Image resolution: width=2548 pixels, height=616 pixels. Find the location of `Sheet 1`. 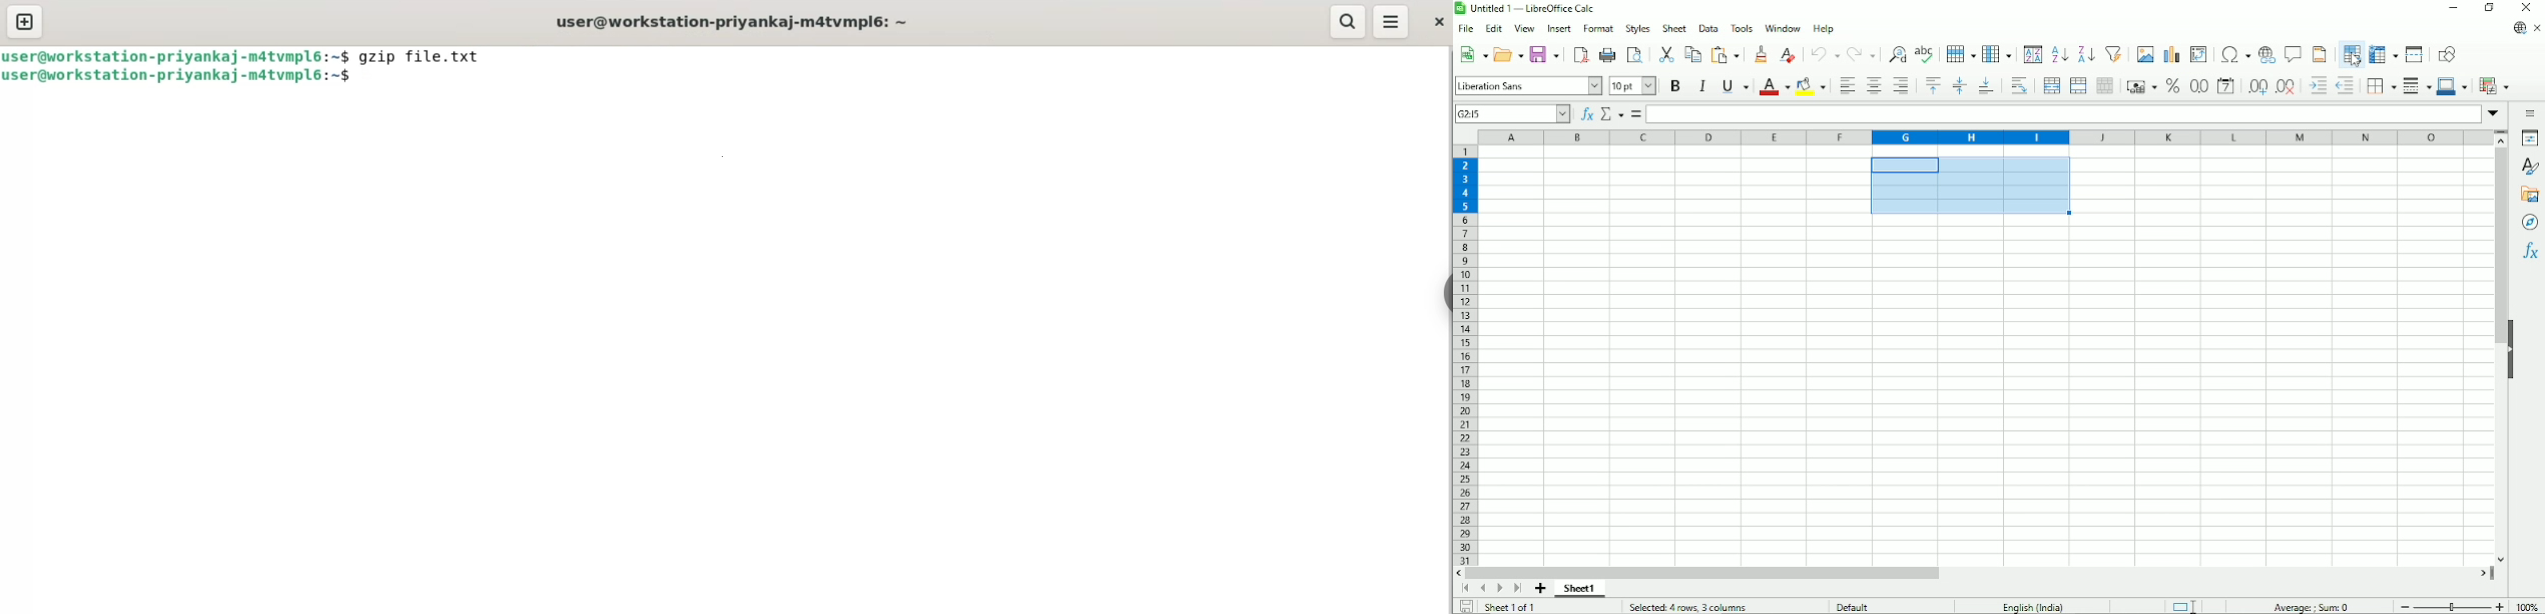

Sheet 1 is located at coordinates (1582, 589).